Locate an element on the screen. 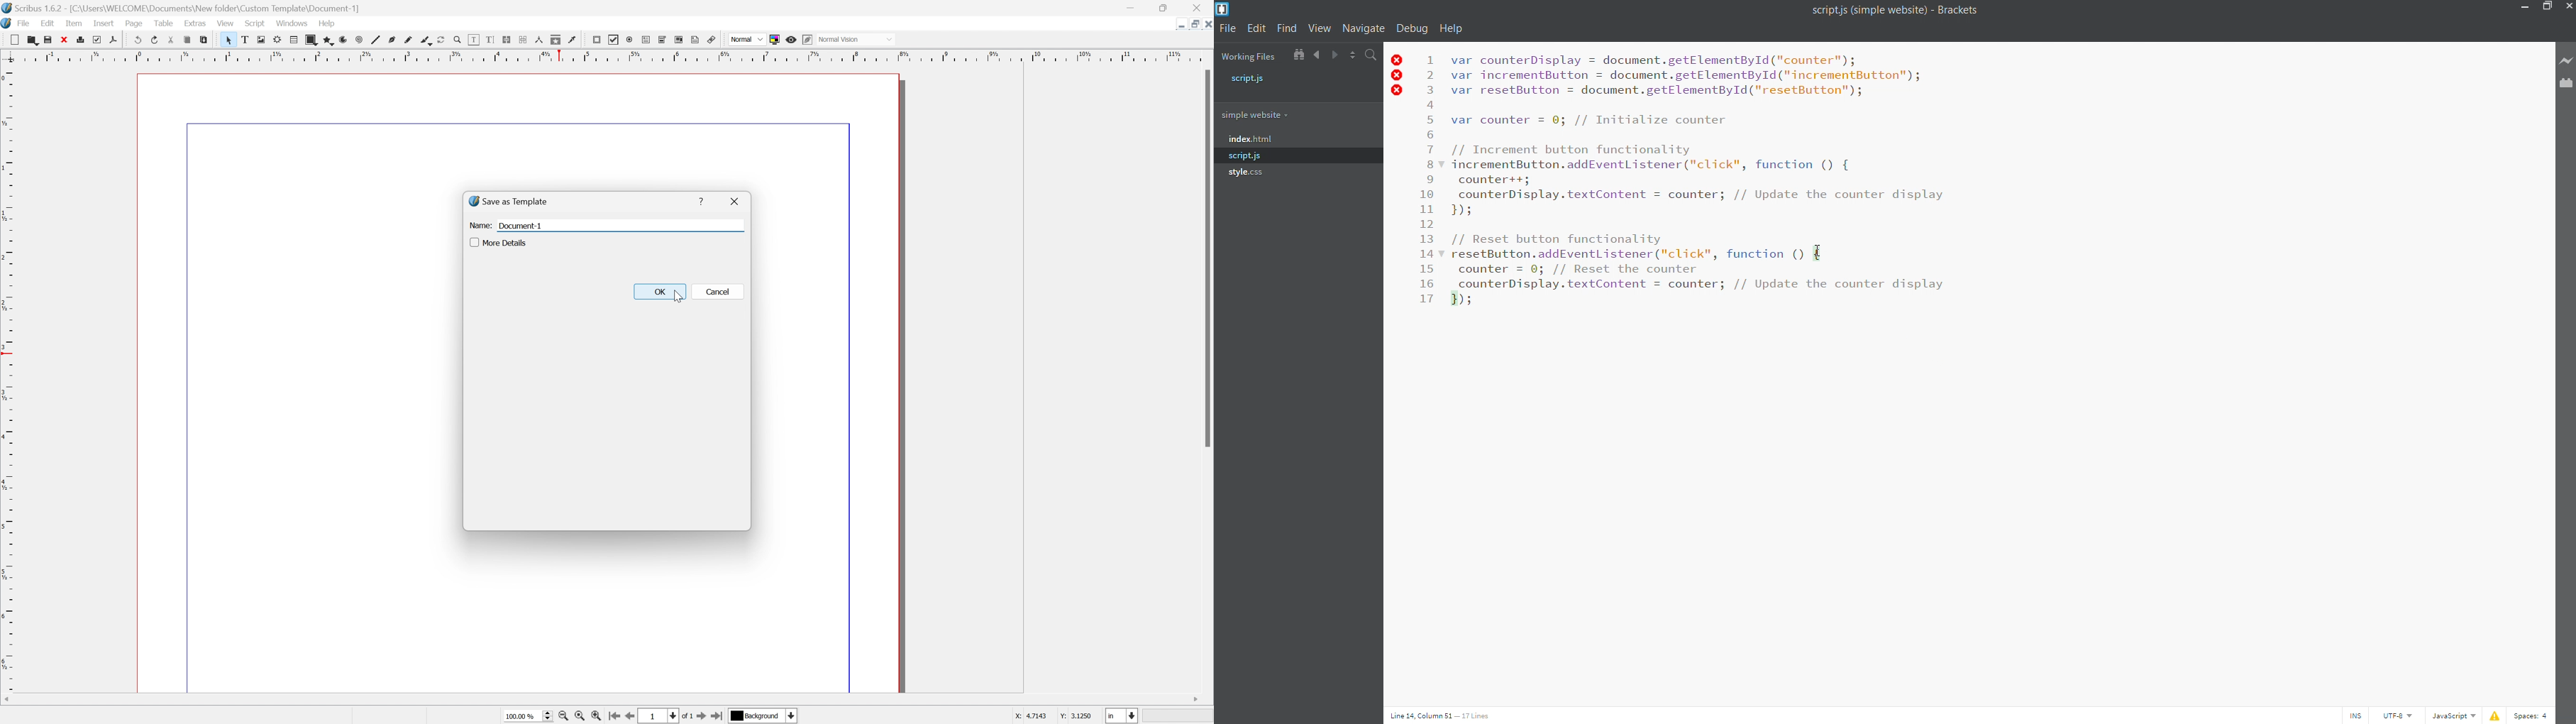 The image size is (2576, 728). help is located at coordinates (330, 23).